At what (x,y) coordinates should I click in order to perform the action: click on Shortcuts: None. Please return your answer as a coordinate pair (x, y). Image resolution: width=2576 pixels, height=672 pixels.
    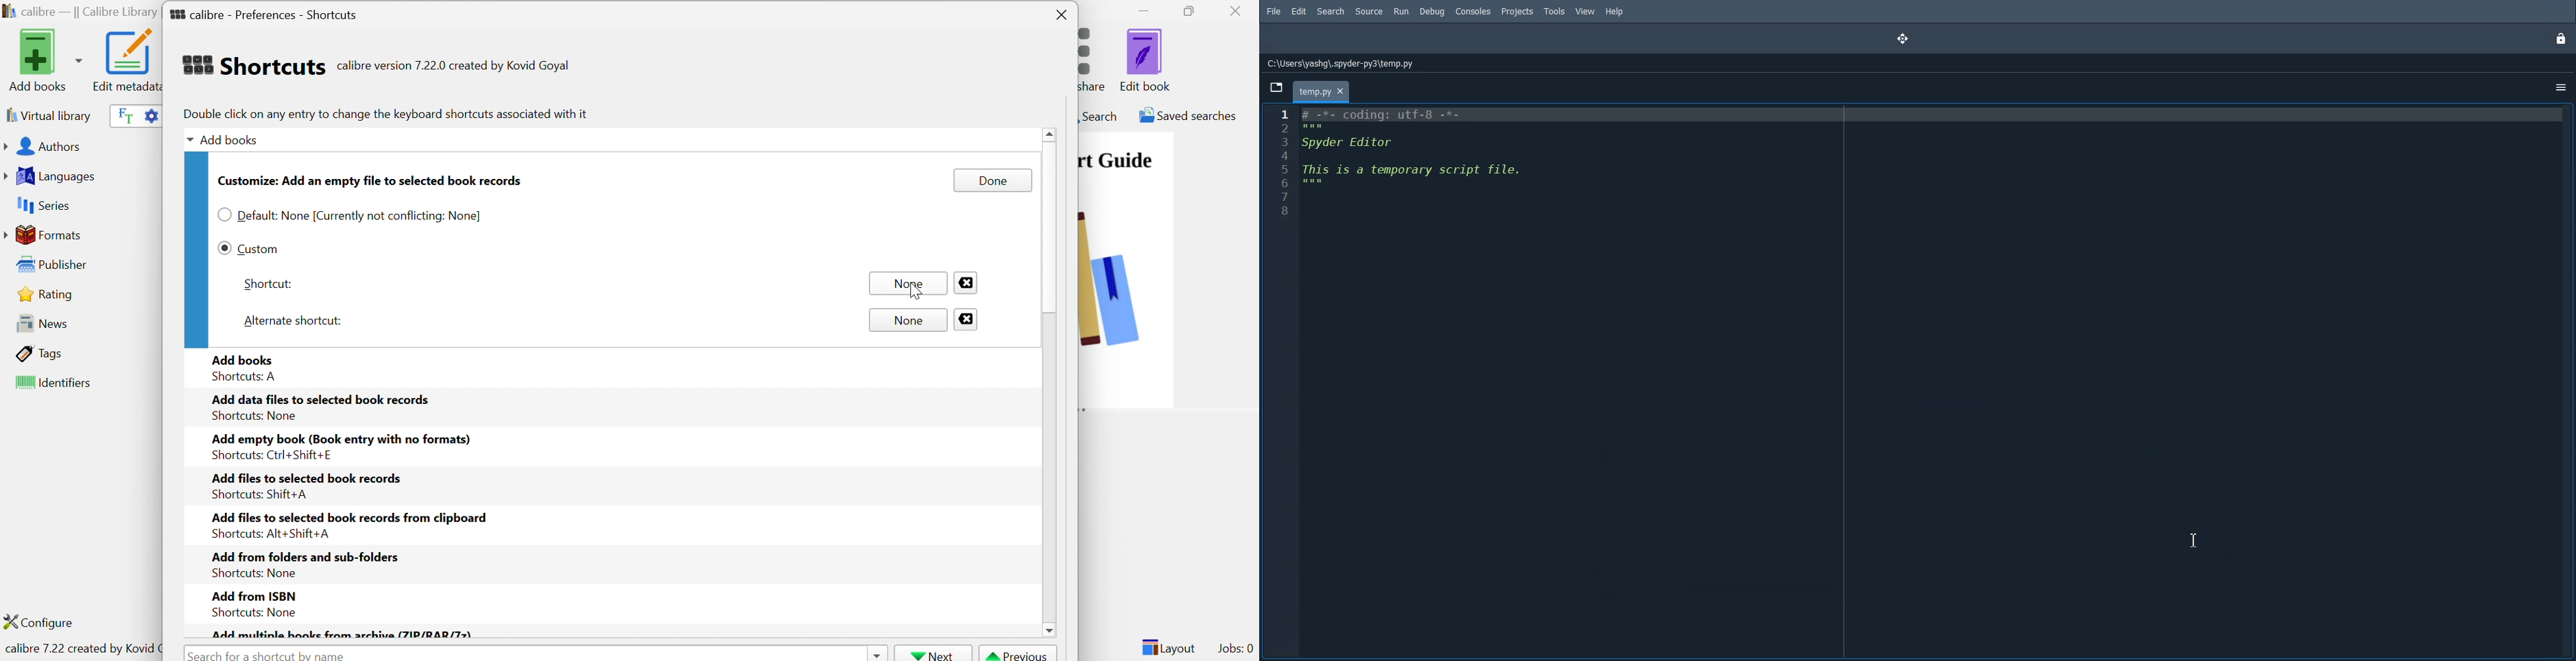
    Looking at the image, I should click on (254, 416).